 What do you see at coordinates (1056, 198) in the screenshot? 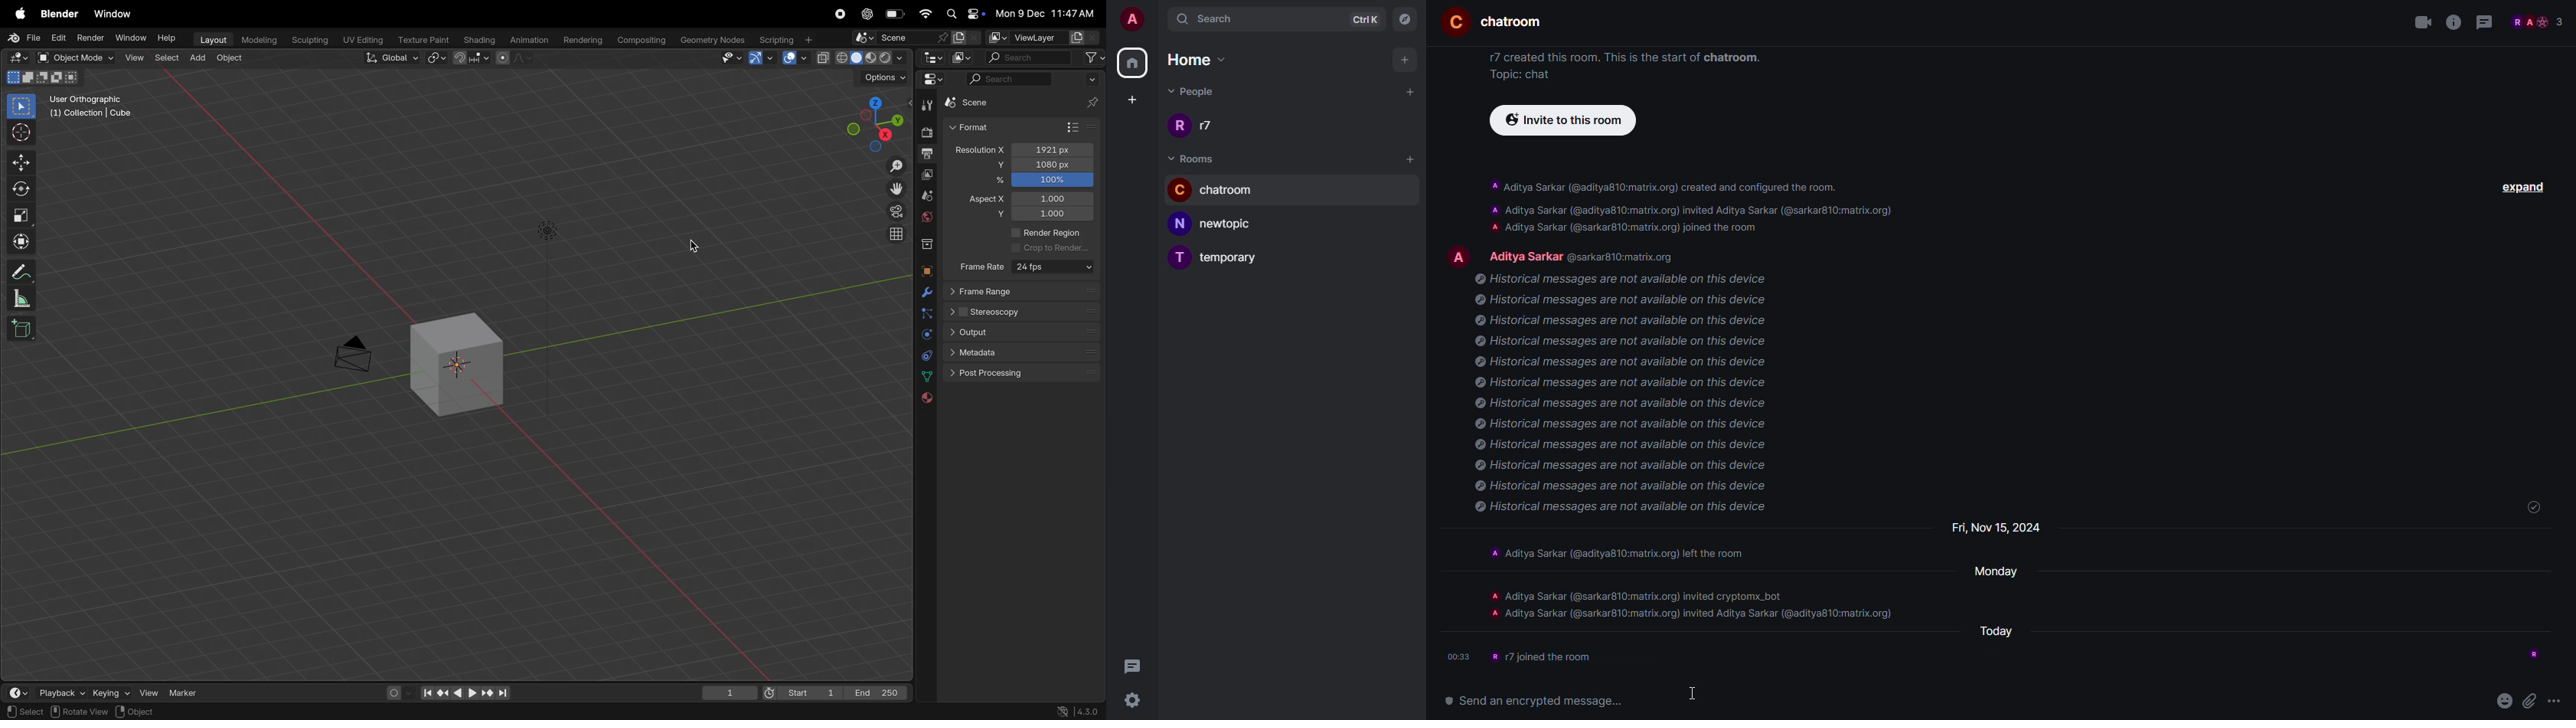
I see `1` at bounding box center [1056, 198].